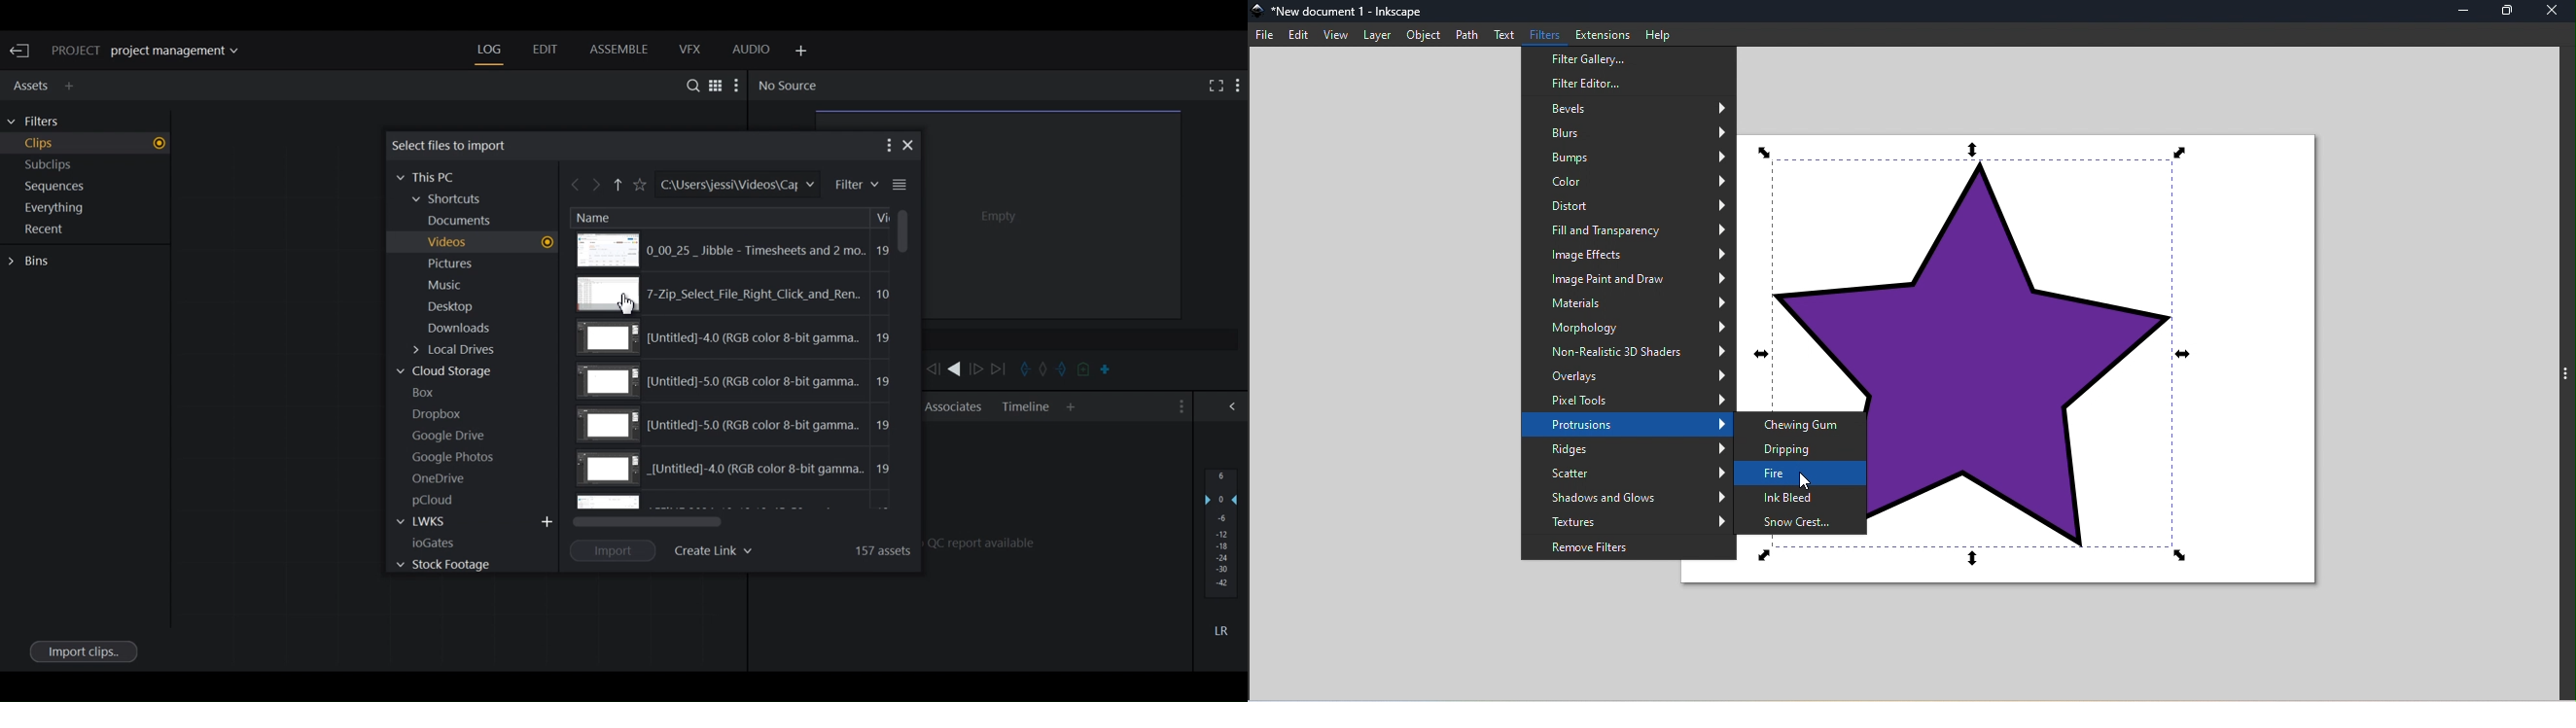  What do you see at coordinates (457, 307) in the screenshot?
I see `Desktop` at bounding box center [457, 307].